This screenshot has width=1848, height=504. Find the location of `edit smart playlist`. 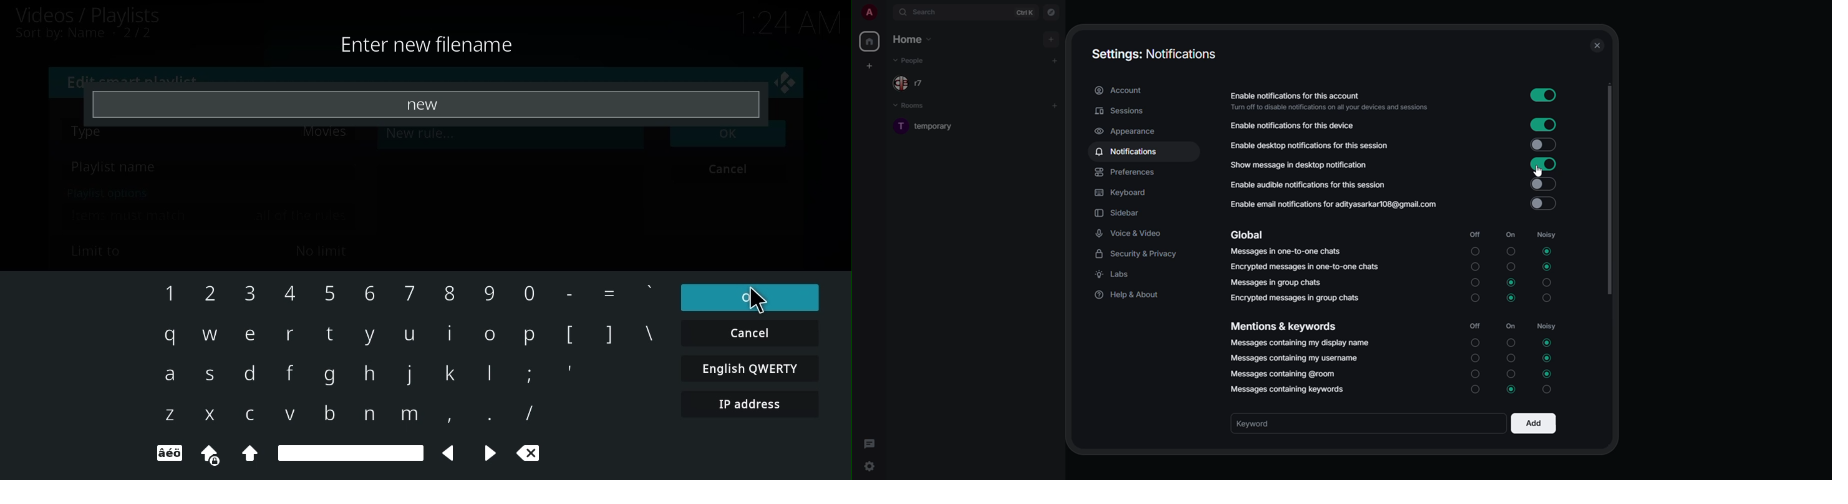

edit smart playlist is located at coordinates (142, 83).